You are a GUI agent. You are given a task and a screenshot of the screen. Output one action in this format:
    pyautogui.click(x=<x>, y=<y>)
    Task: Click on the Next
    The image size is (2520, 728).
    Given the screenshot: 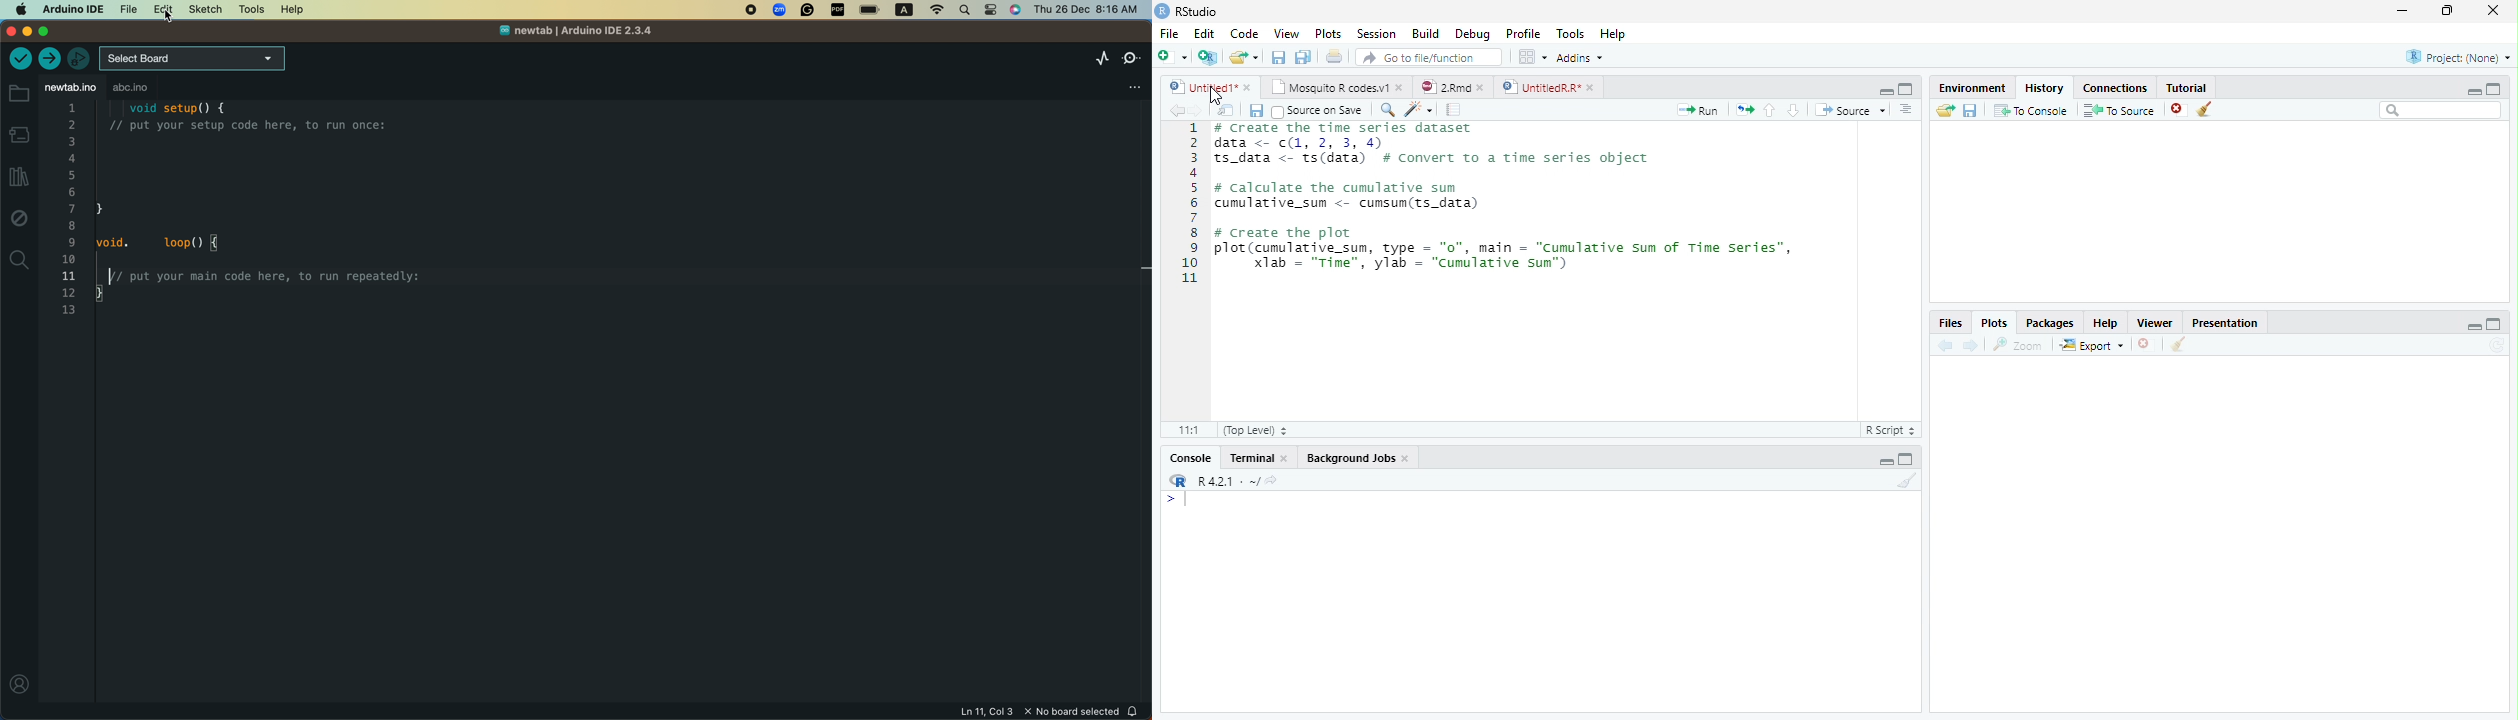 What is the action you would take?
    pyautogui.click(x=1971, y=349)
    